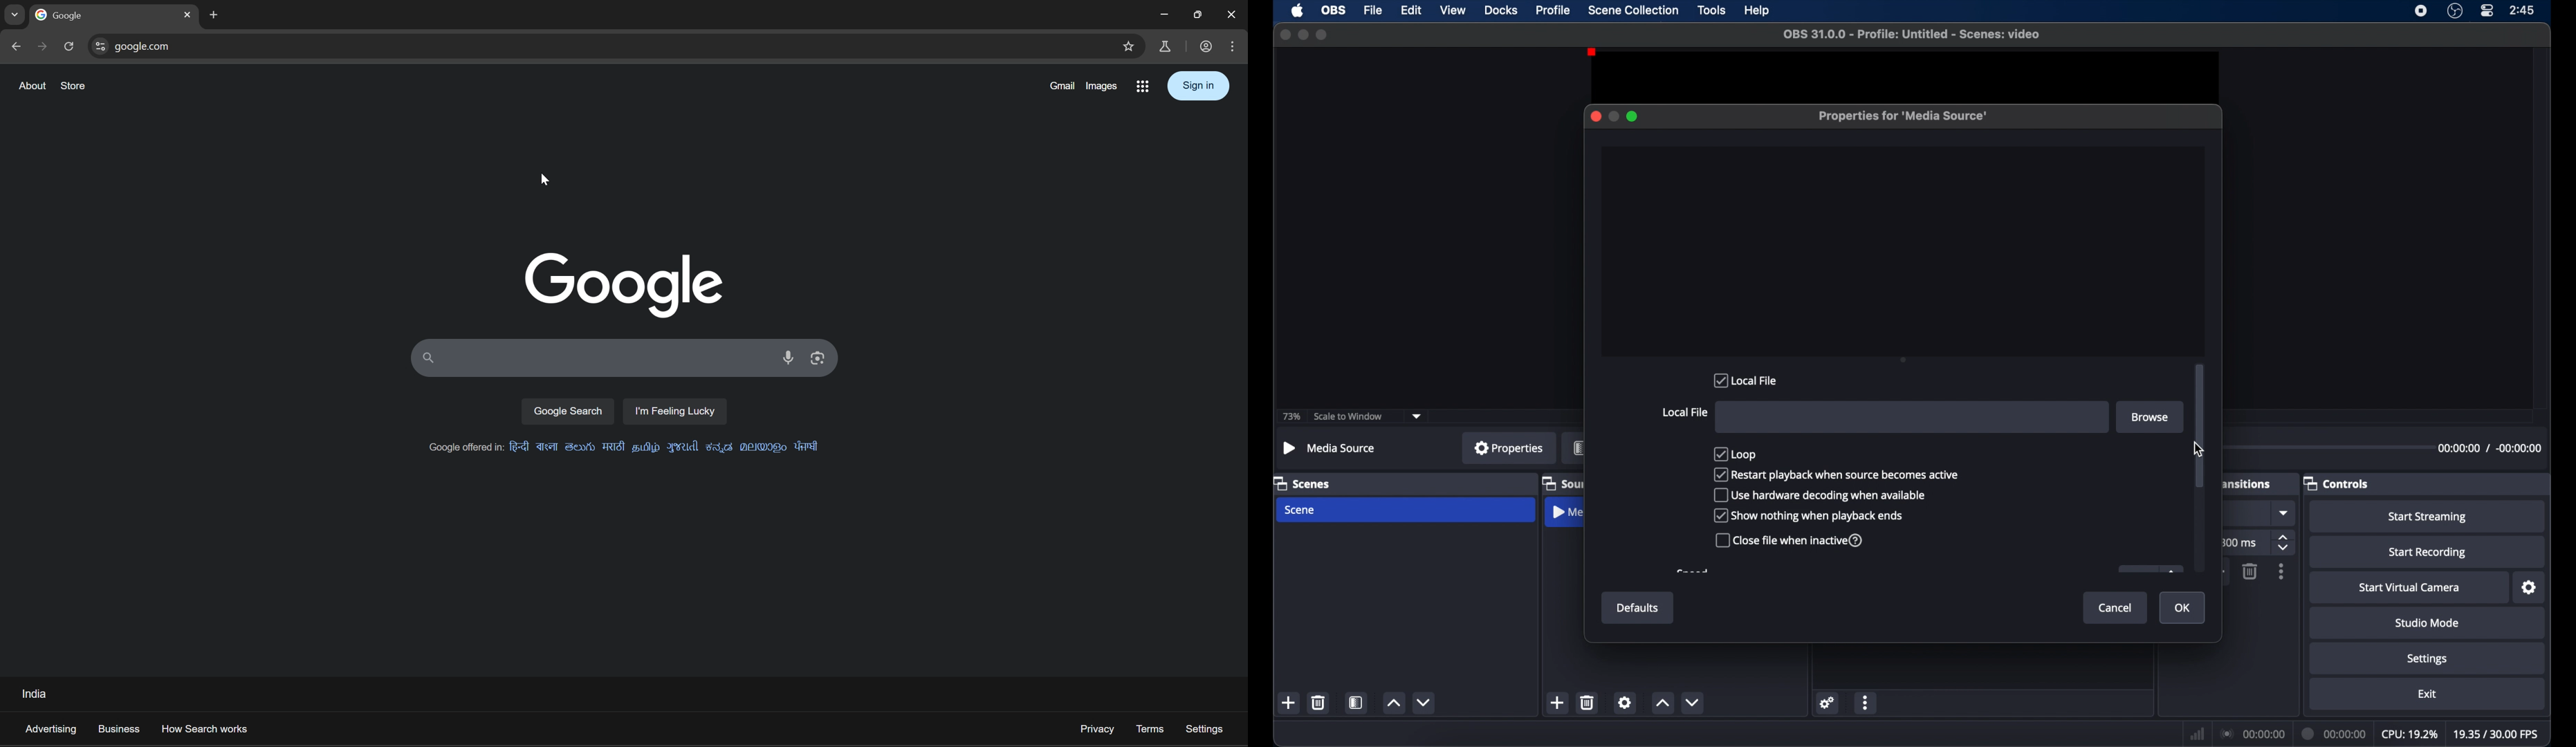 Image resolution: width=2576 pixels, height=756 pixels. I want to click on Mic , so click(791, 358).